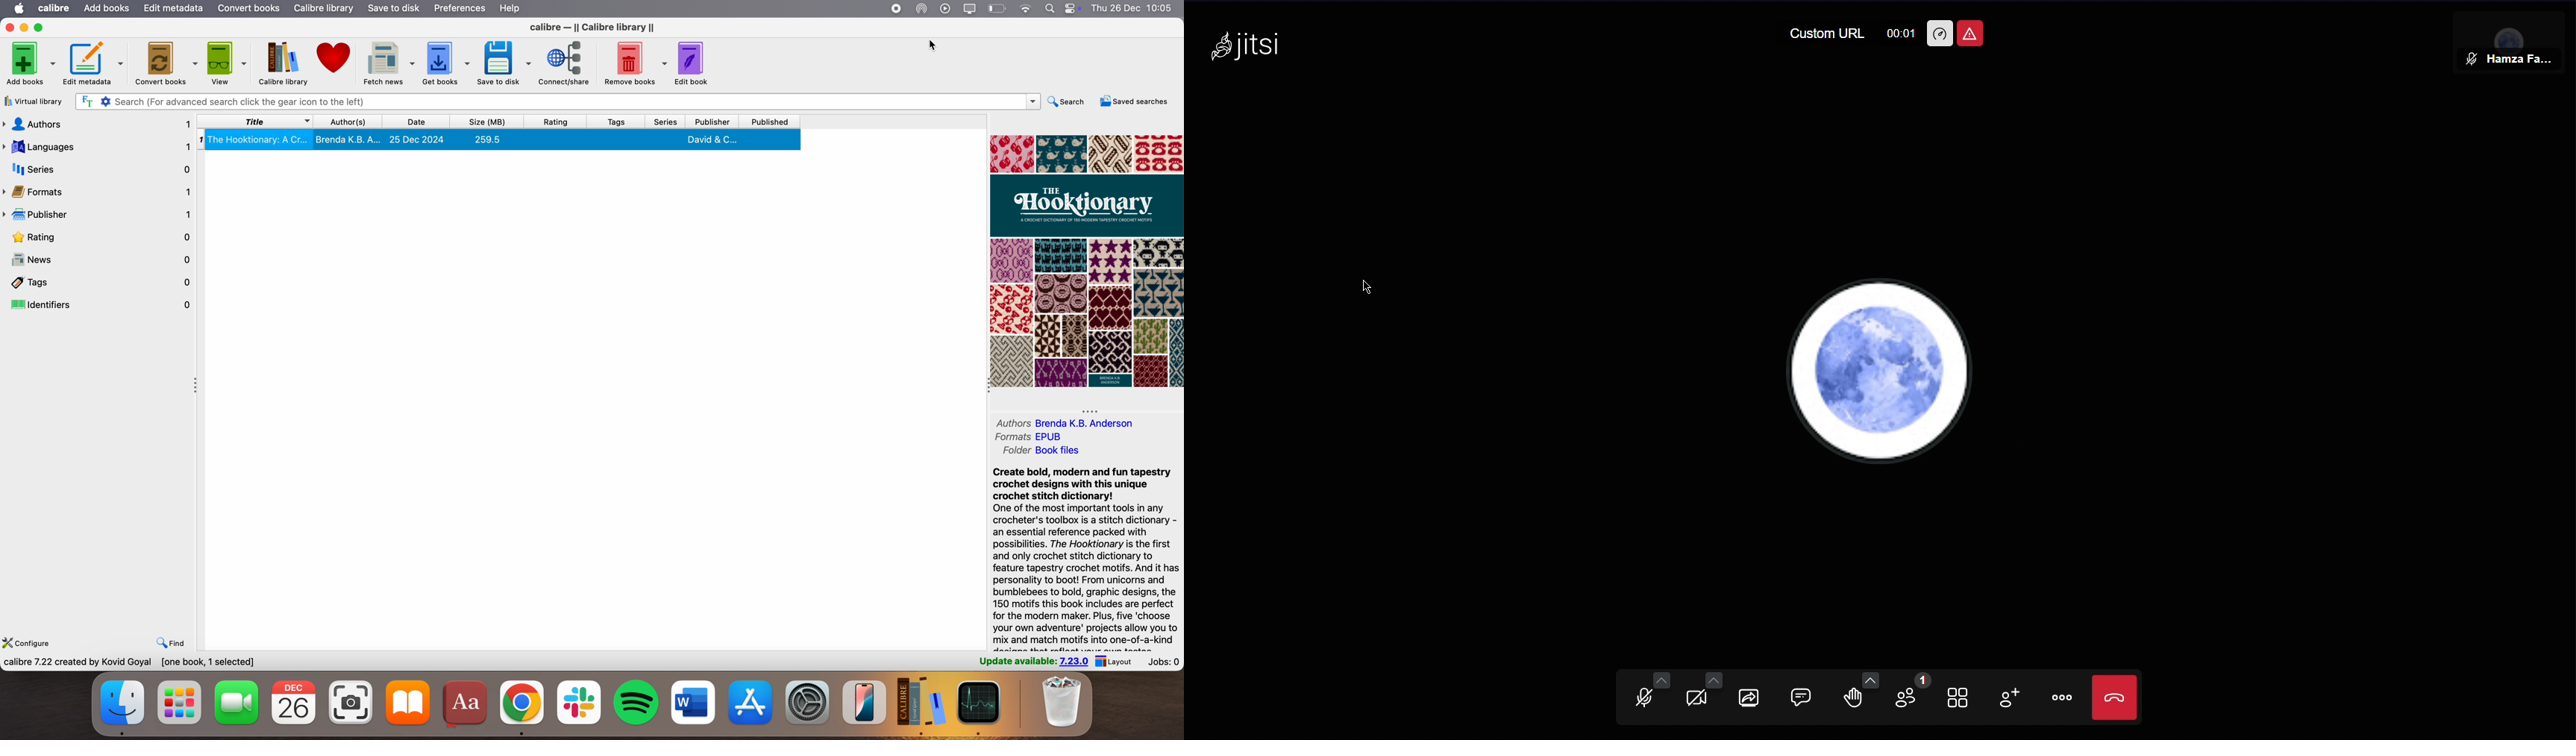 This screenshot has width=2576, height=756. Describe the element at coordinates (127, 706) in the screenshot. I see `Finder` at that location.